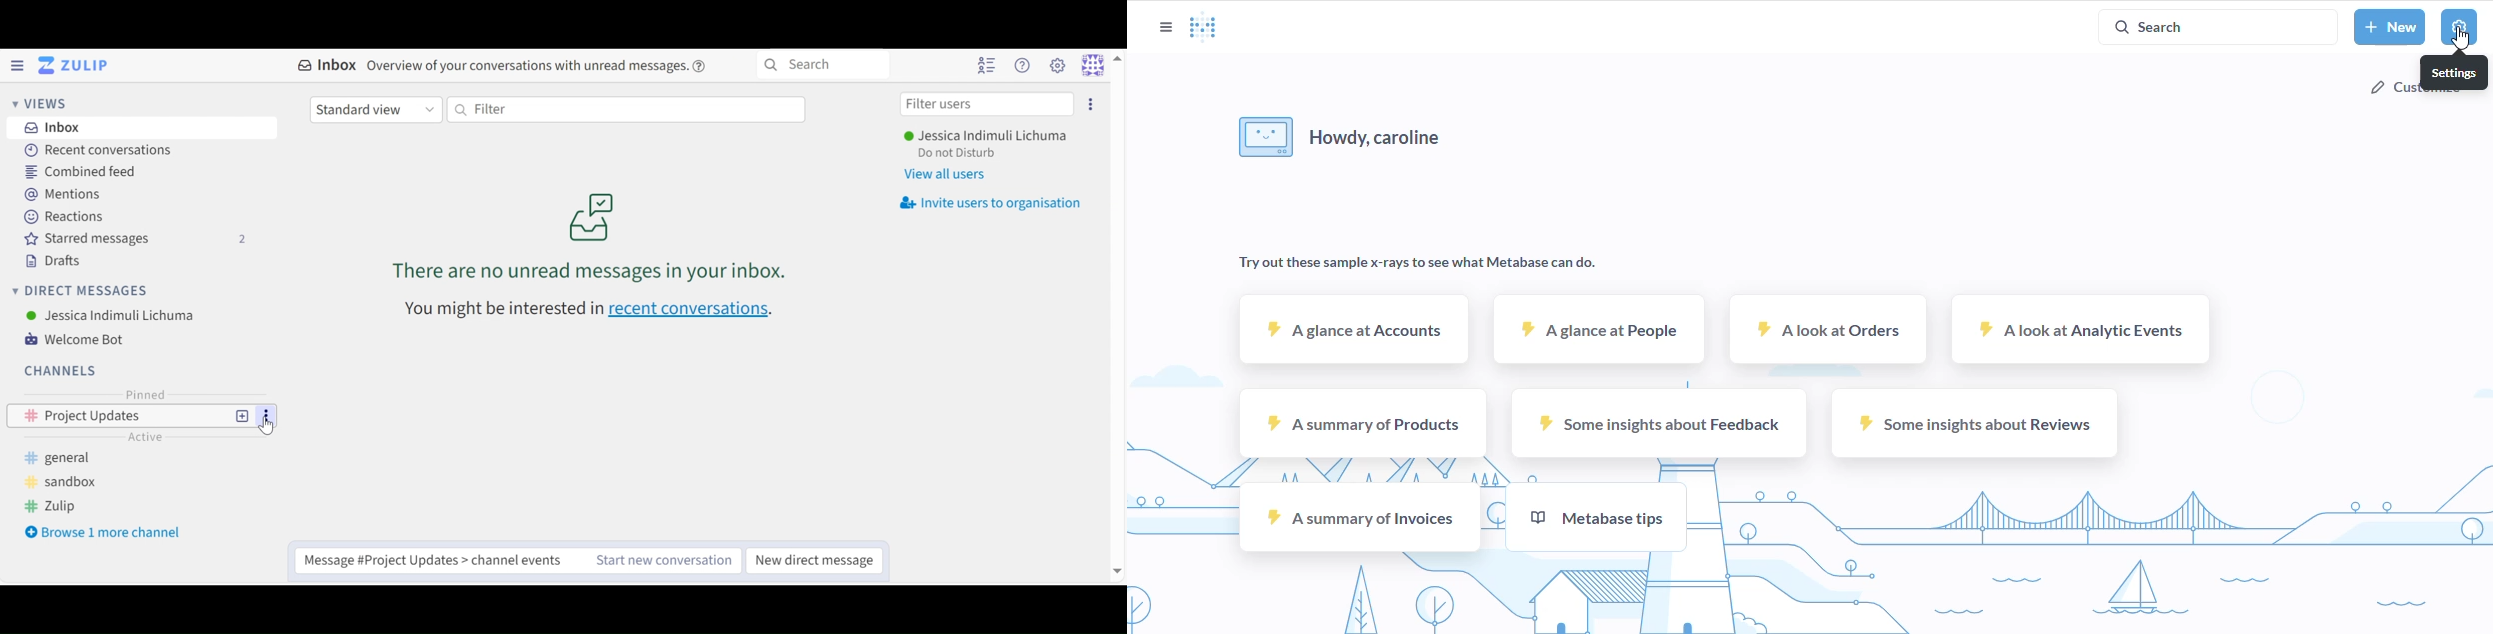 This screenshot has height=644, width=2520. Describe the element at coordinates (2390, 27) in the screenshot. I see `new` at that location.